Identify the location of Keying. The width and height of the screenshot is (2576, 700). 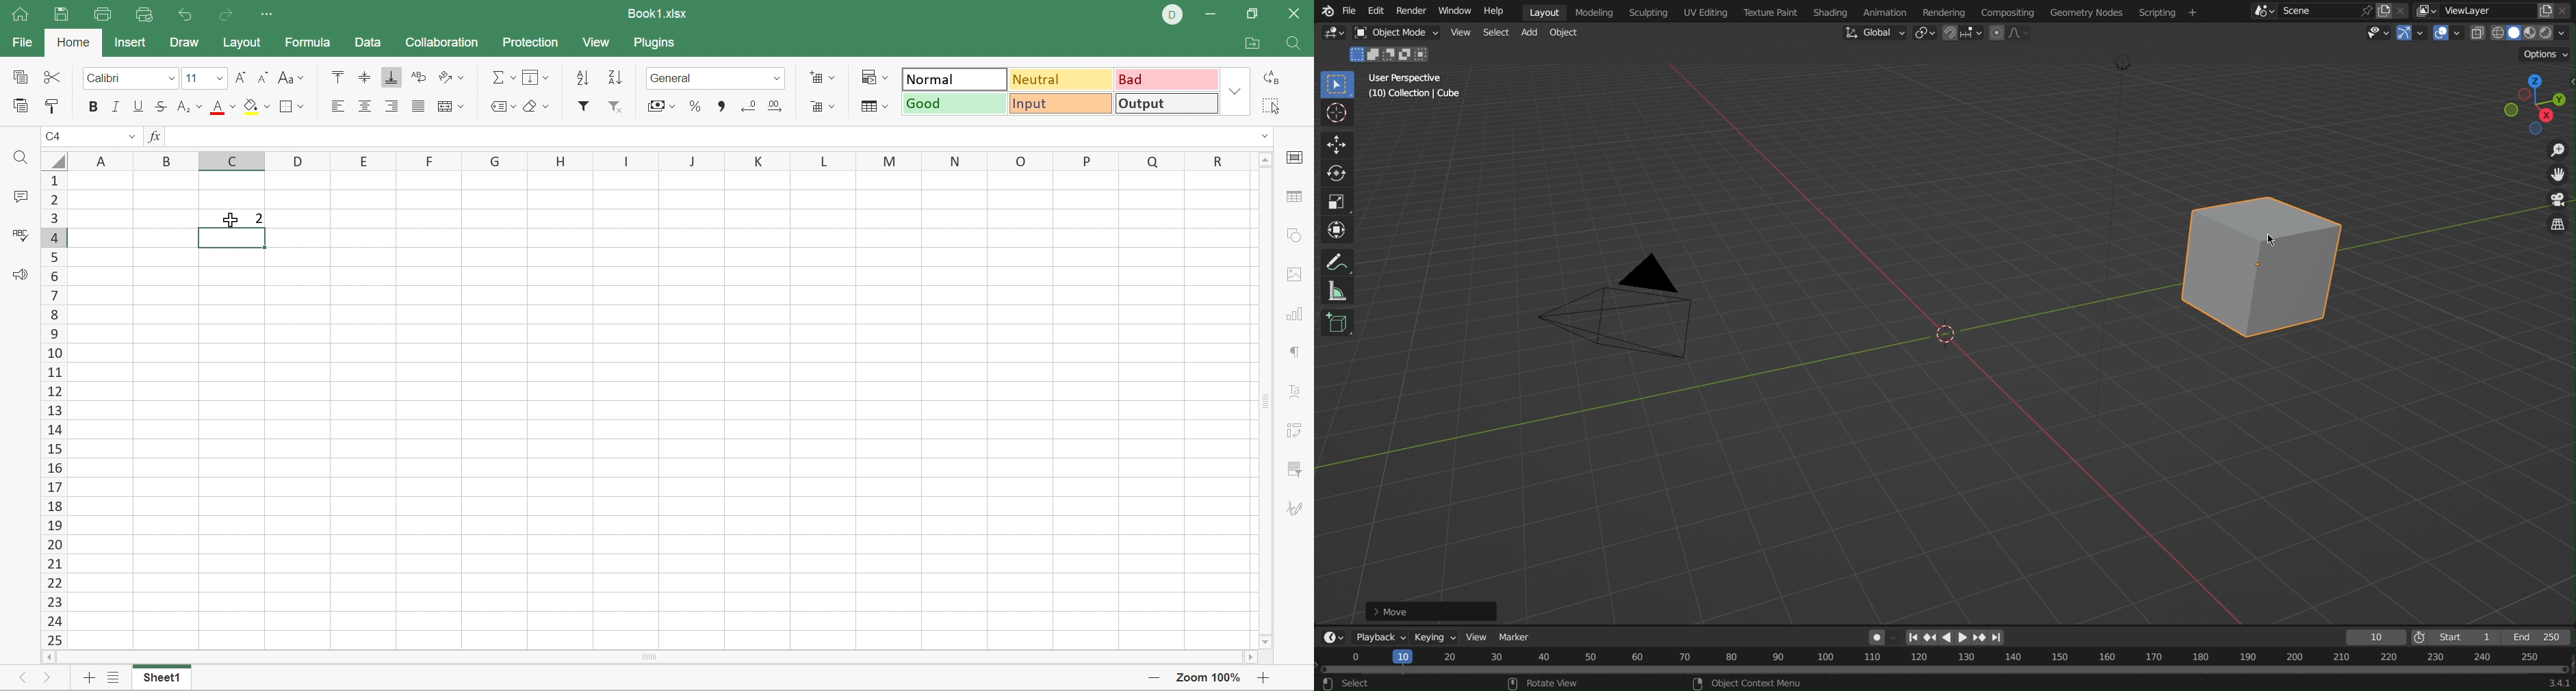
(1433, 635).